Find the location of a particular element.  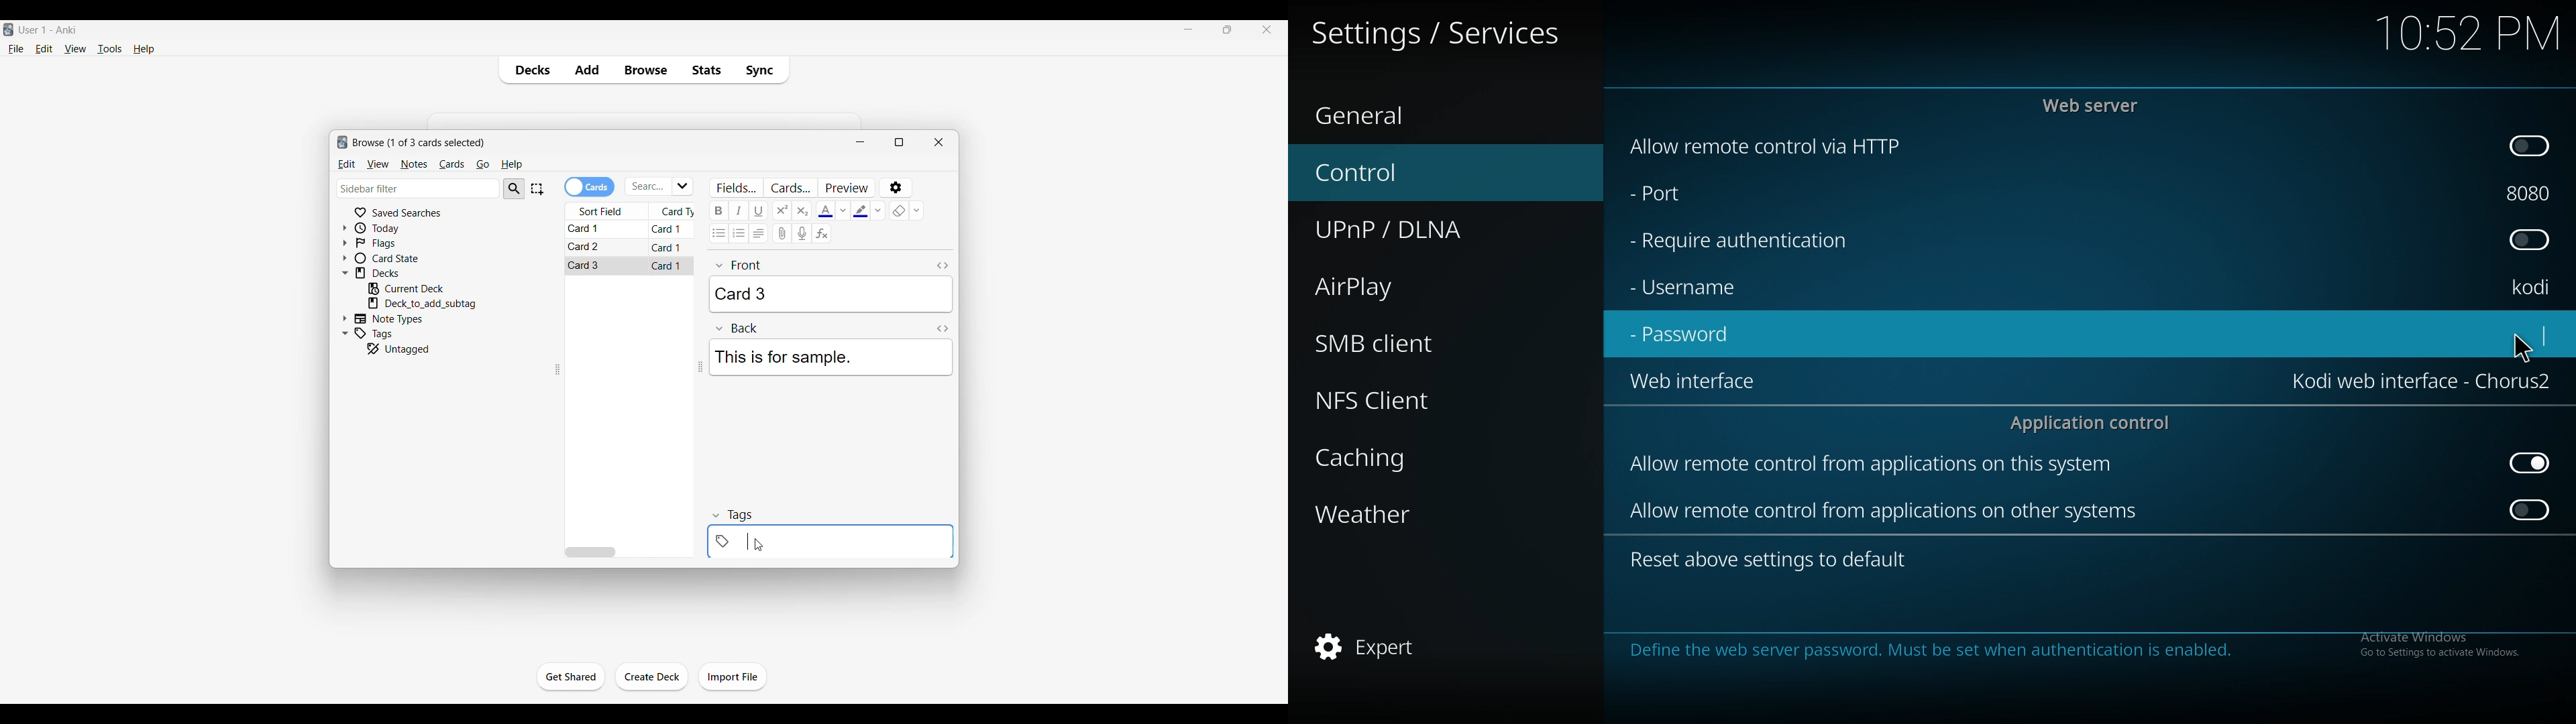

Remove formatting options is located at coordinates (916, 210).